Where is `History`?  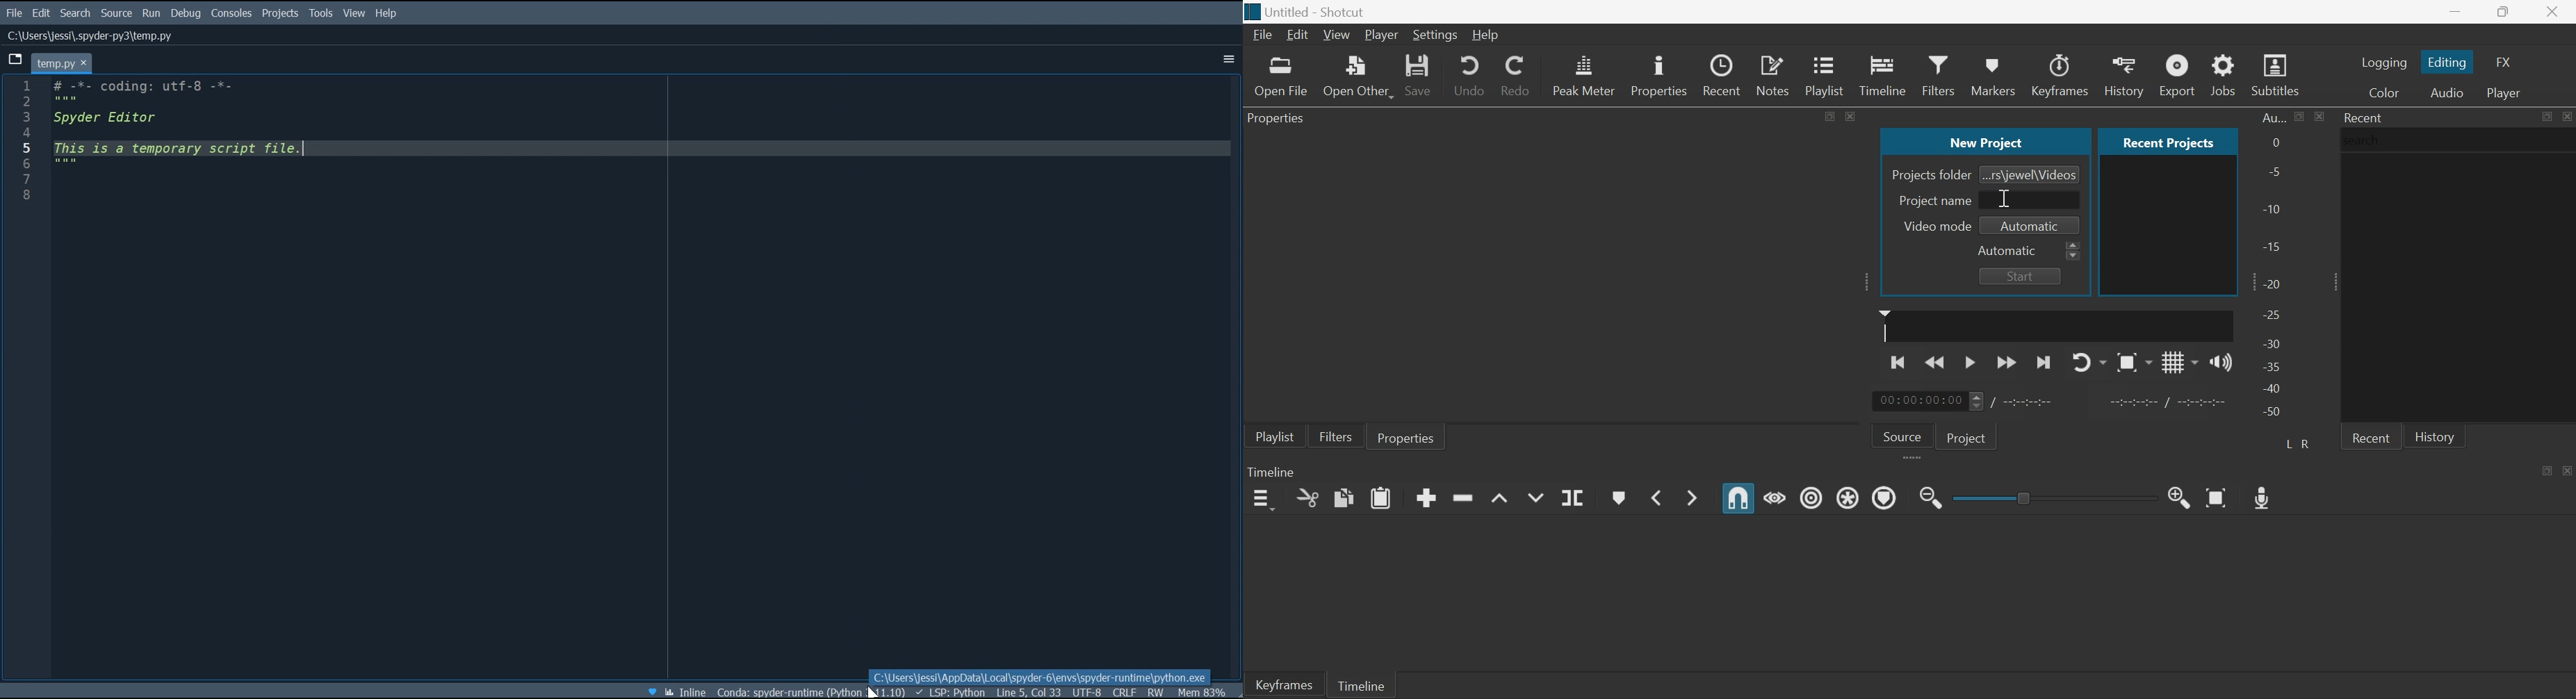
History is located at coordinates (2123, 75).